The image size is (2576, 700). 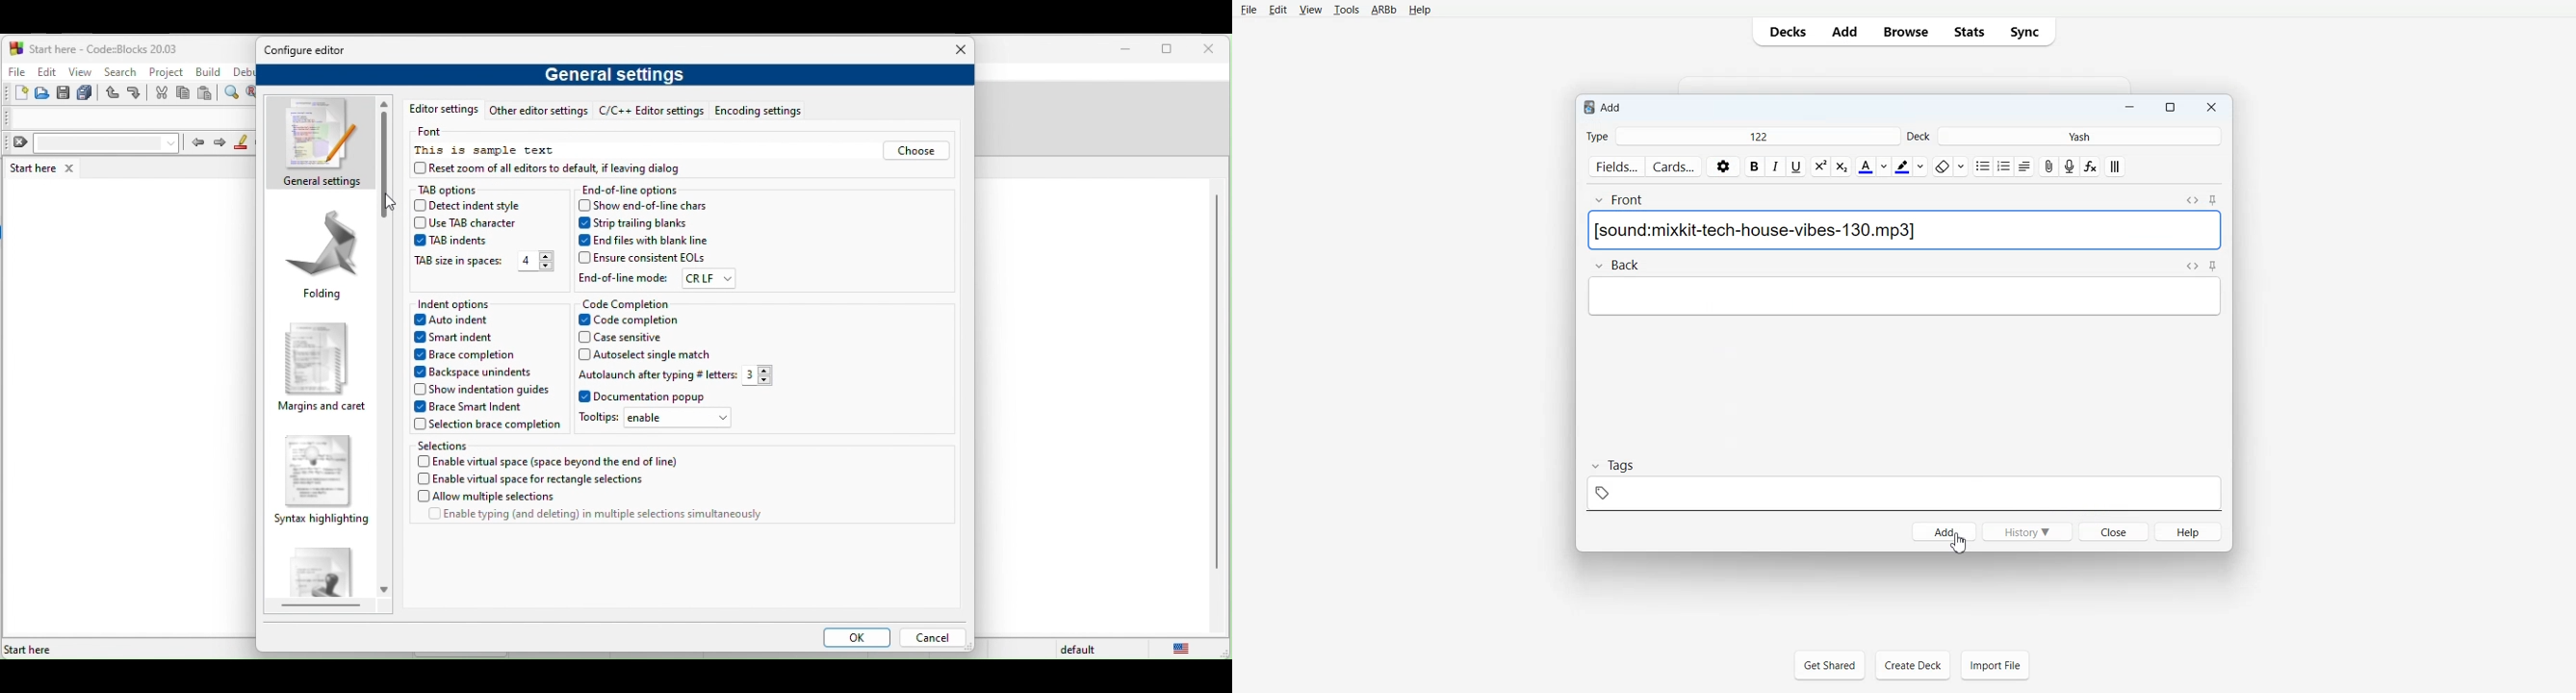 What do you see at coordinates (1344, 9) in the screenshot?
I see `Tools` at bounding box center [1344, 9].